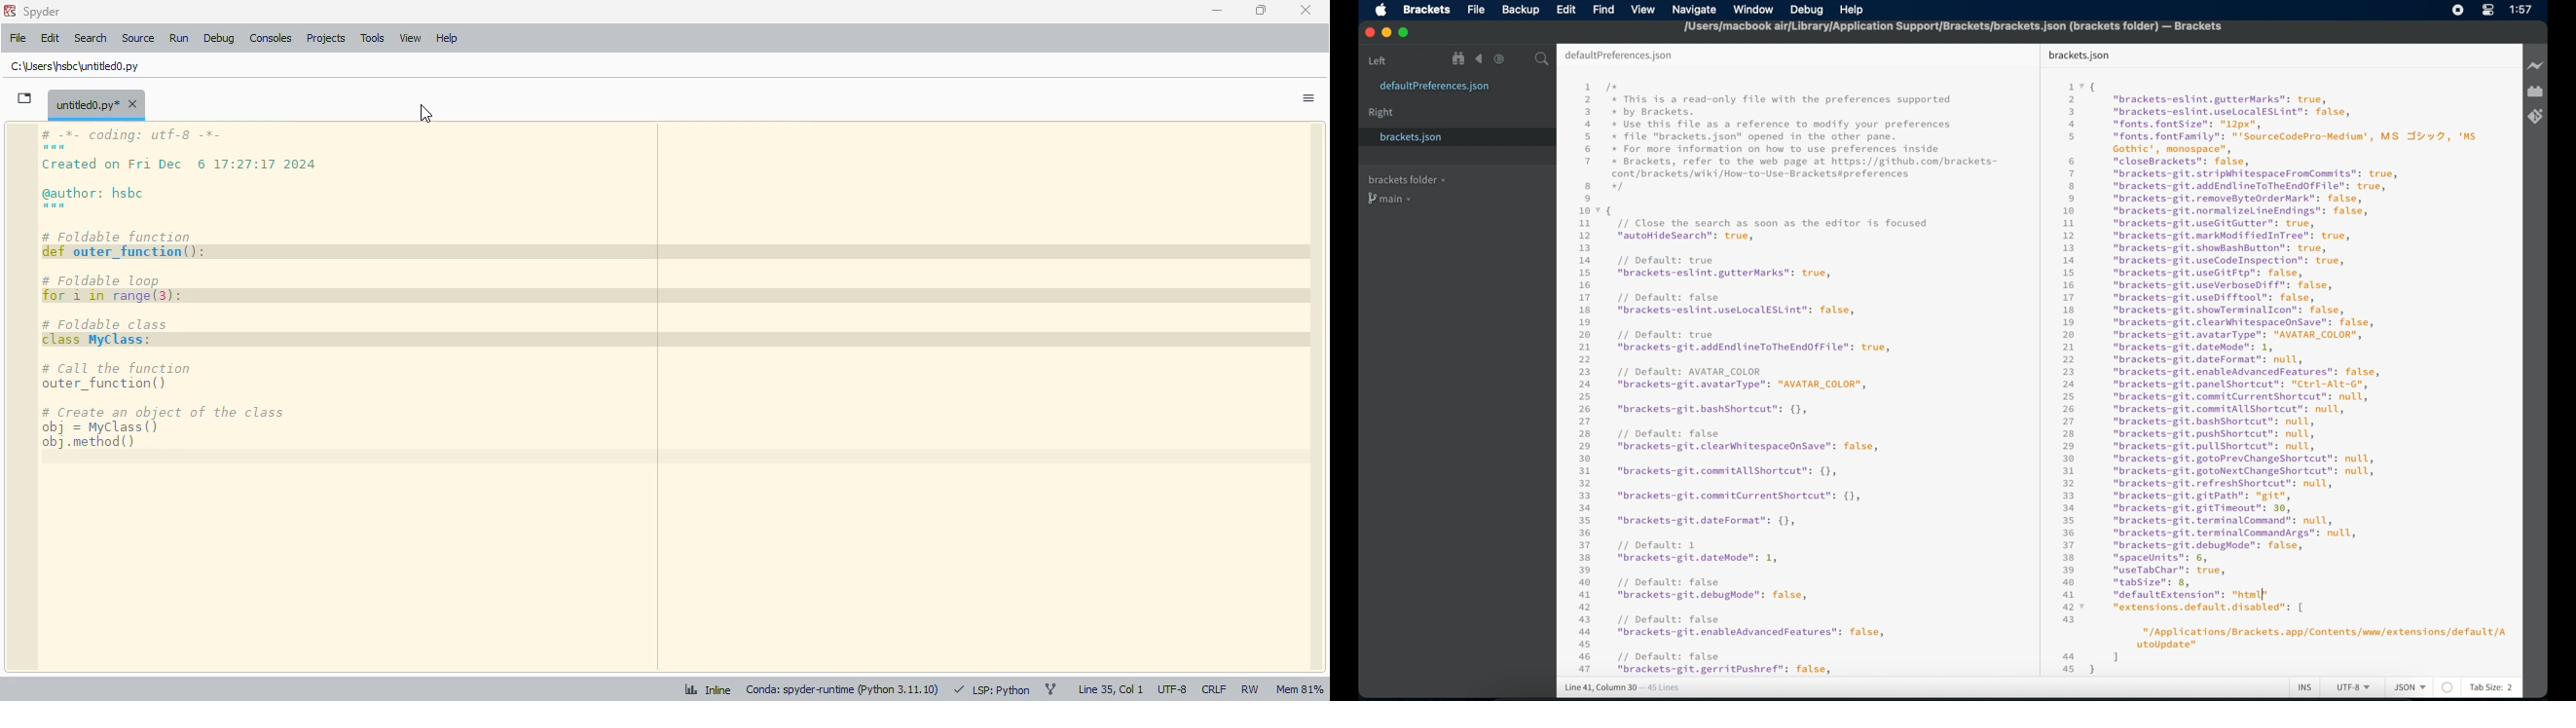  Describe the element at coordinates (843, 688) in the screenshot. I see `conda: spyder-runtime (python 3. 11. 10)` at that location.